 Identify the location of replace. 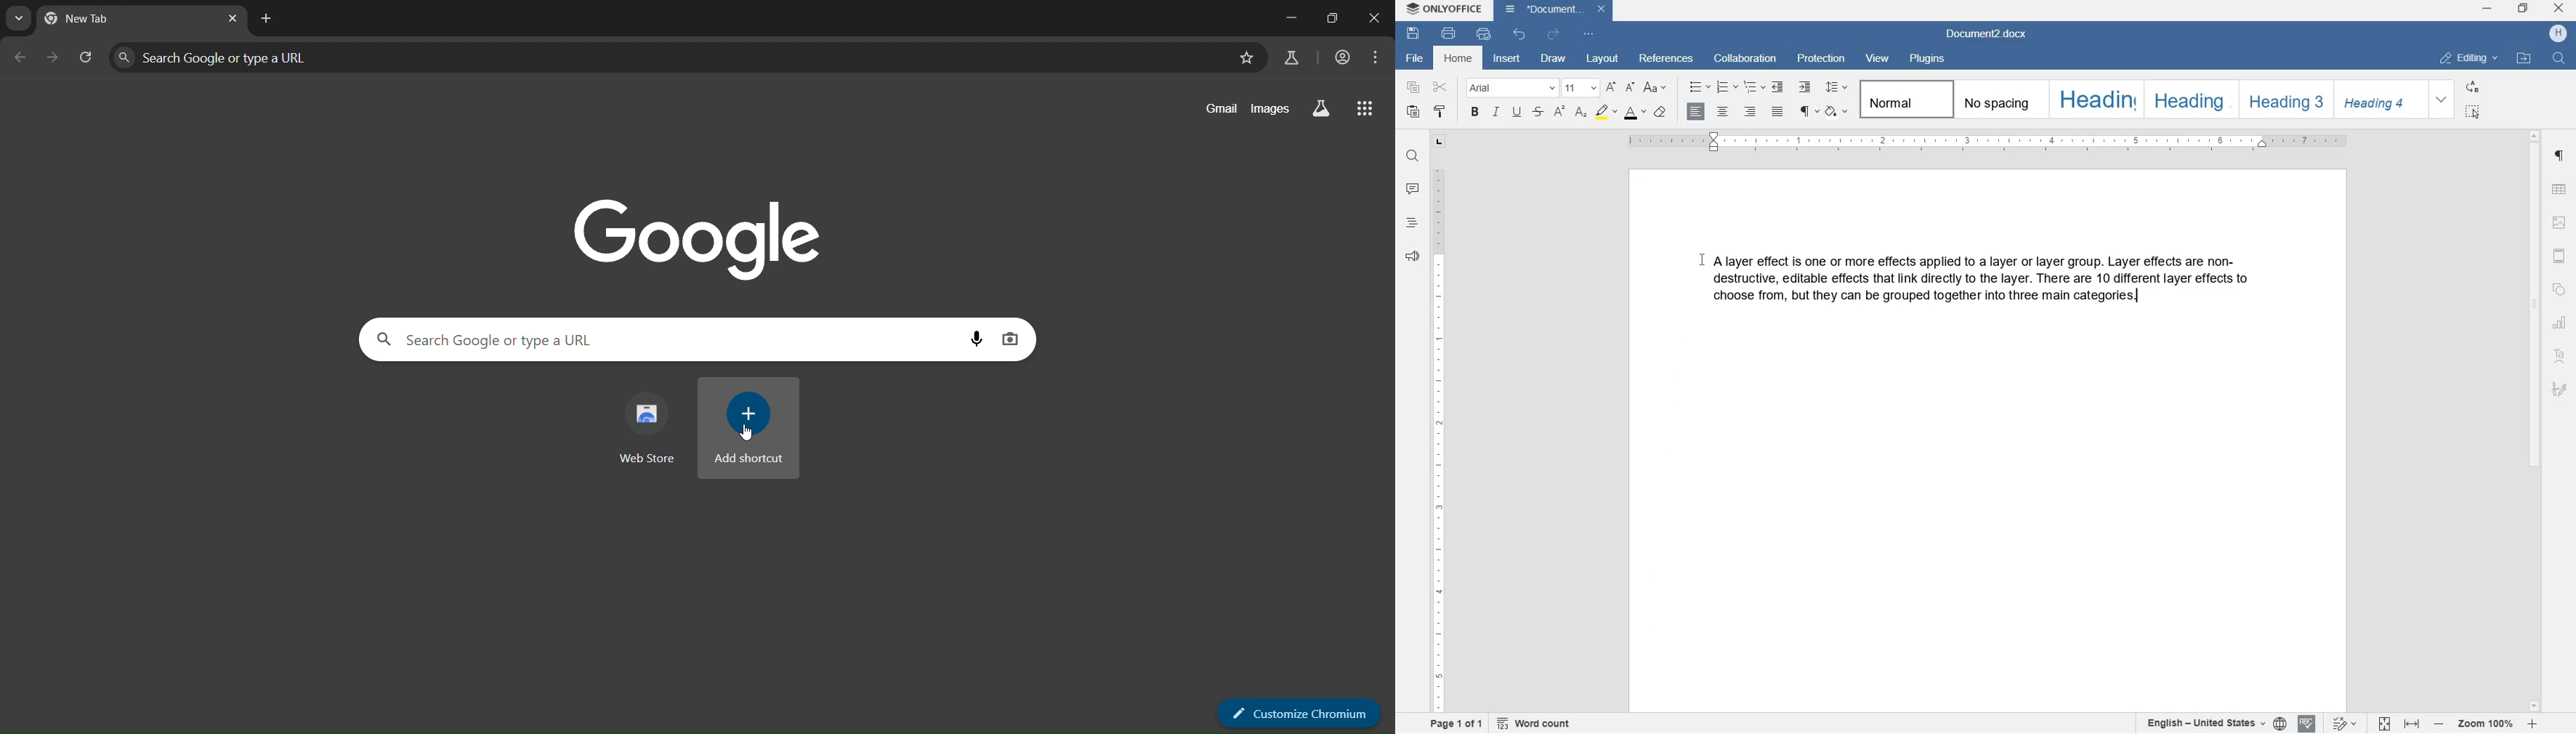
(2474, 88).